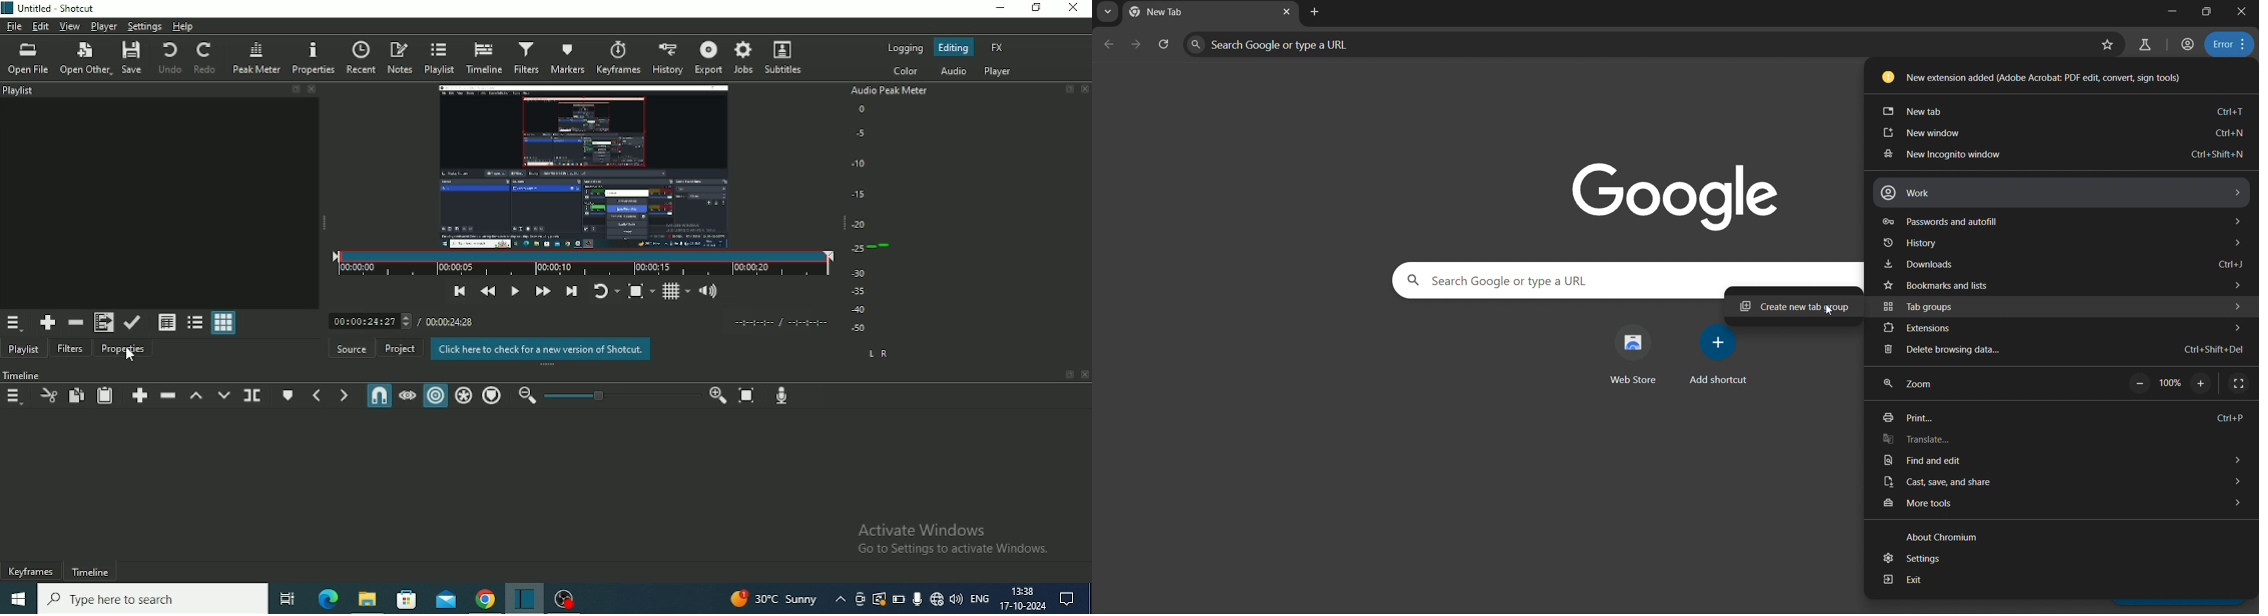 The image size is (2268, 616). Describe the element at coordinates (461, 292) in the screenshot. I see `Skip to the previous point` at that location.